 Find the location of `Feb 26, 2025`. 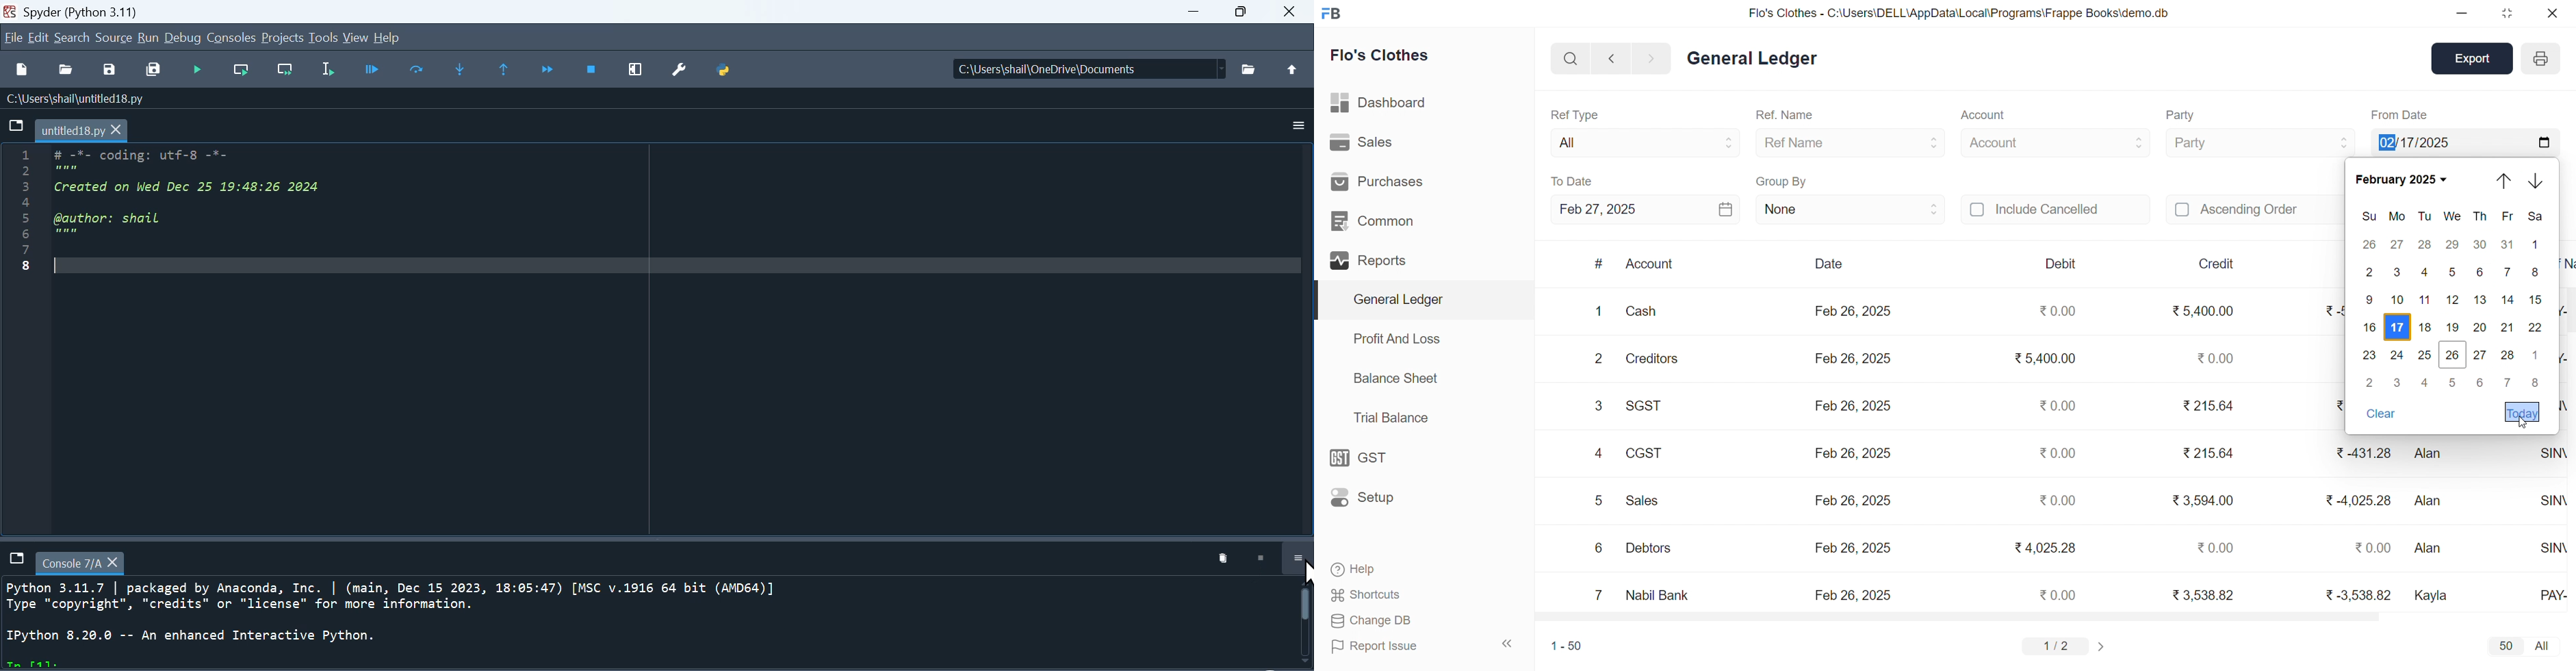

Feb 26, 2025 is located at coordinates (1853, 312).